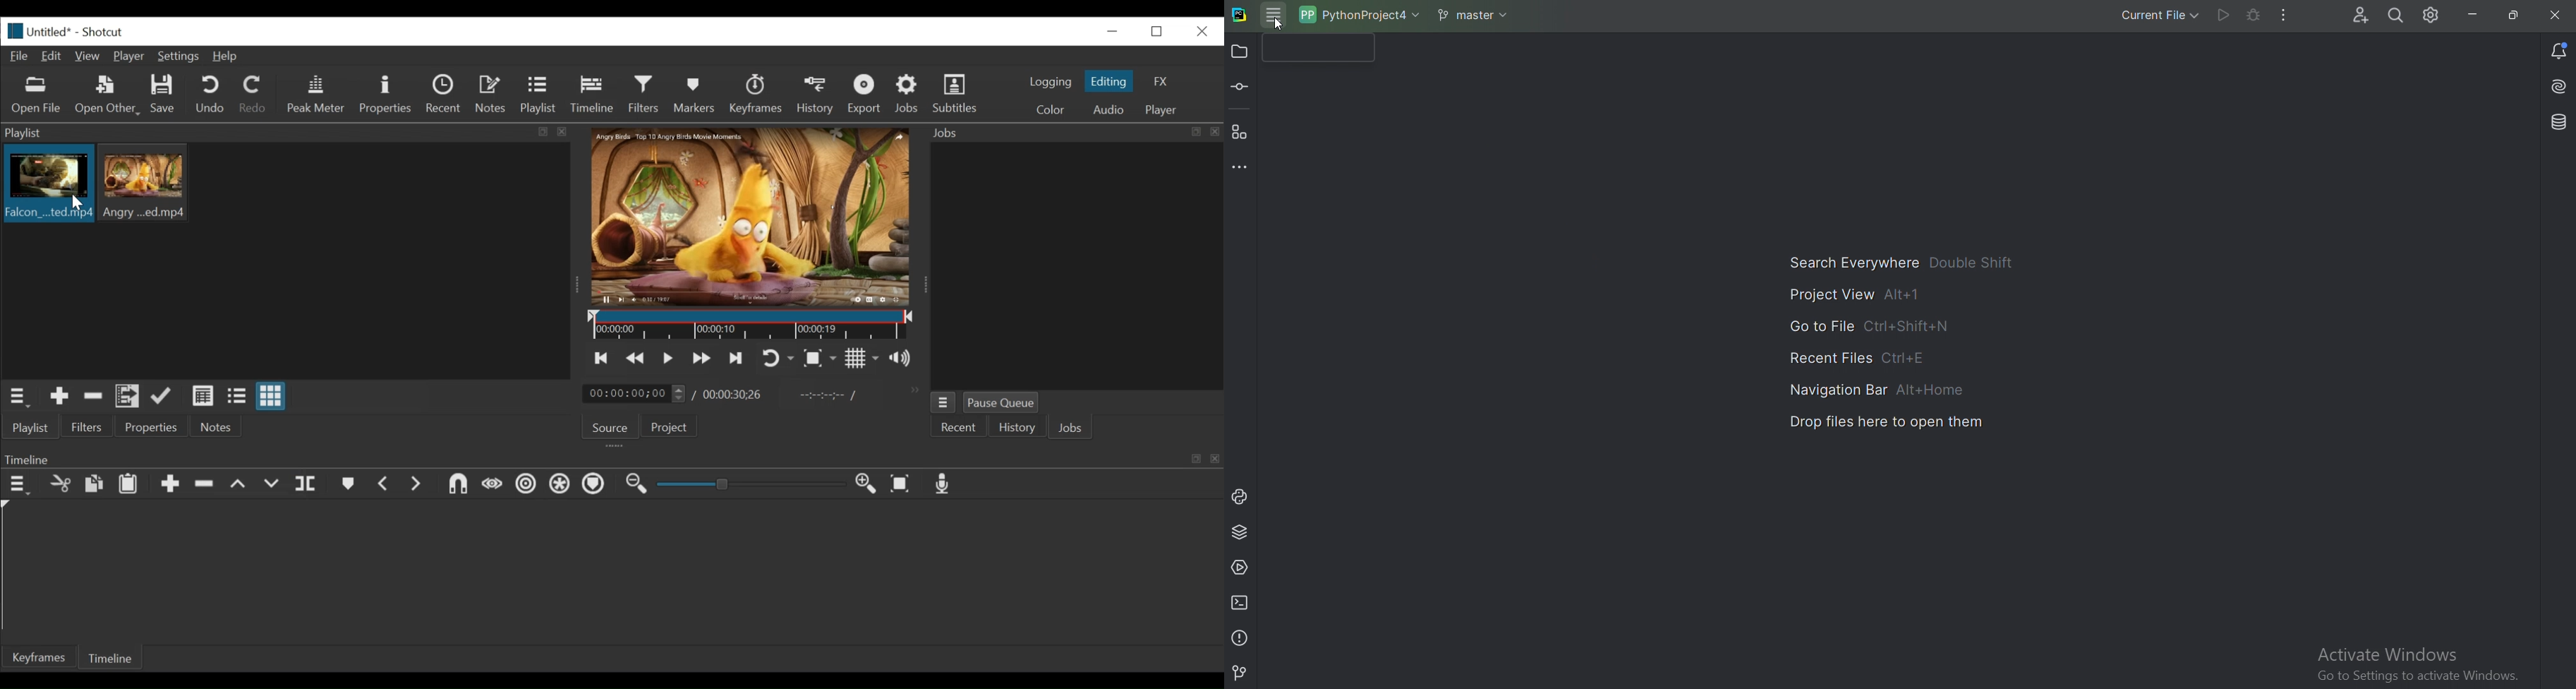 Image resolution: width=2576 pixels, height=700 pixels. I want to click on Audio, so click(1108, 110).